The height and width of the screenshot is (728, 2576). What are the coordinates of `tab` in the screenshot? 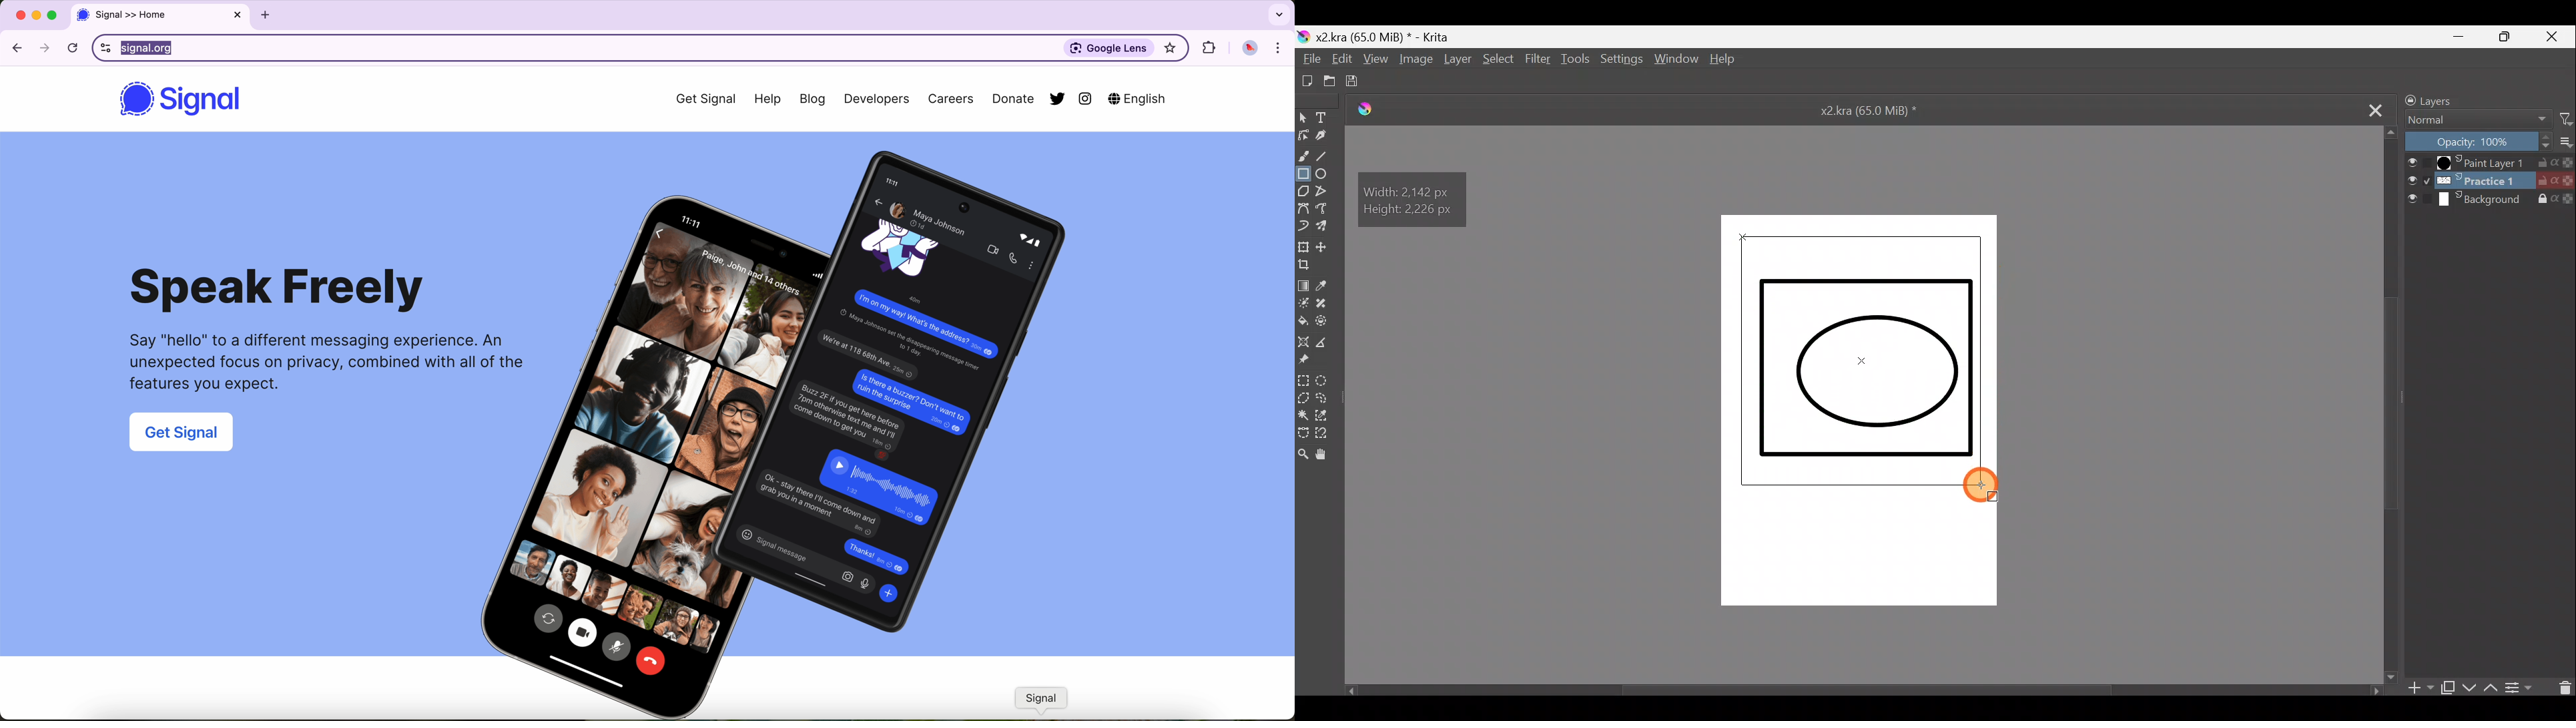 It's located at (161, 16).